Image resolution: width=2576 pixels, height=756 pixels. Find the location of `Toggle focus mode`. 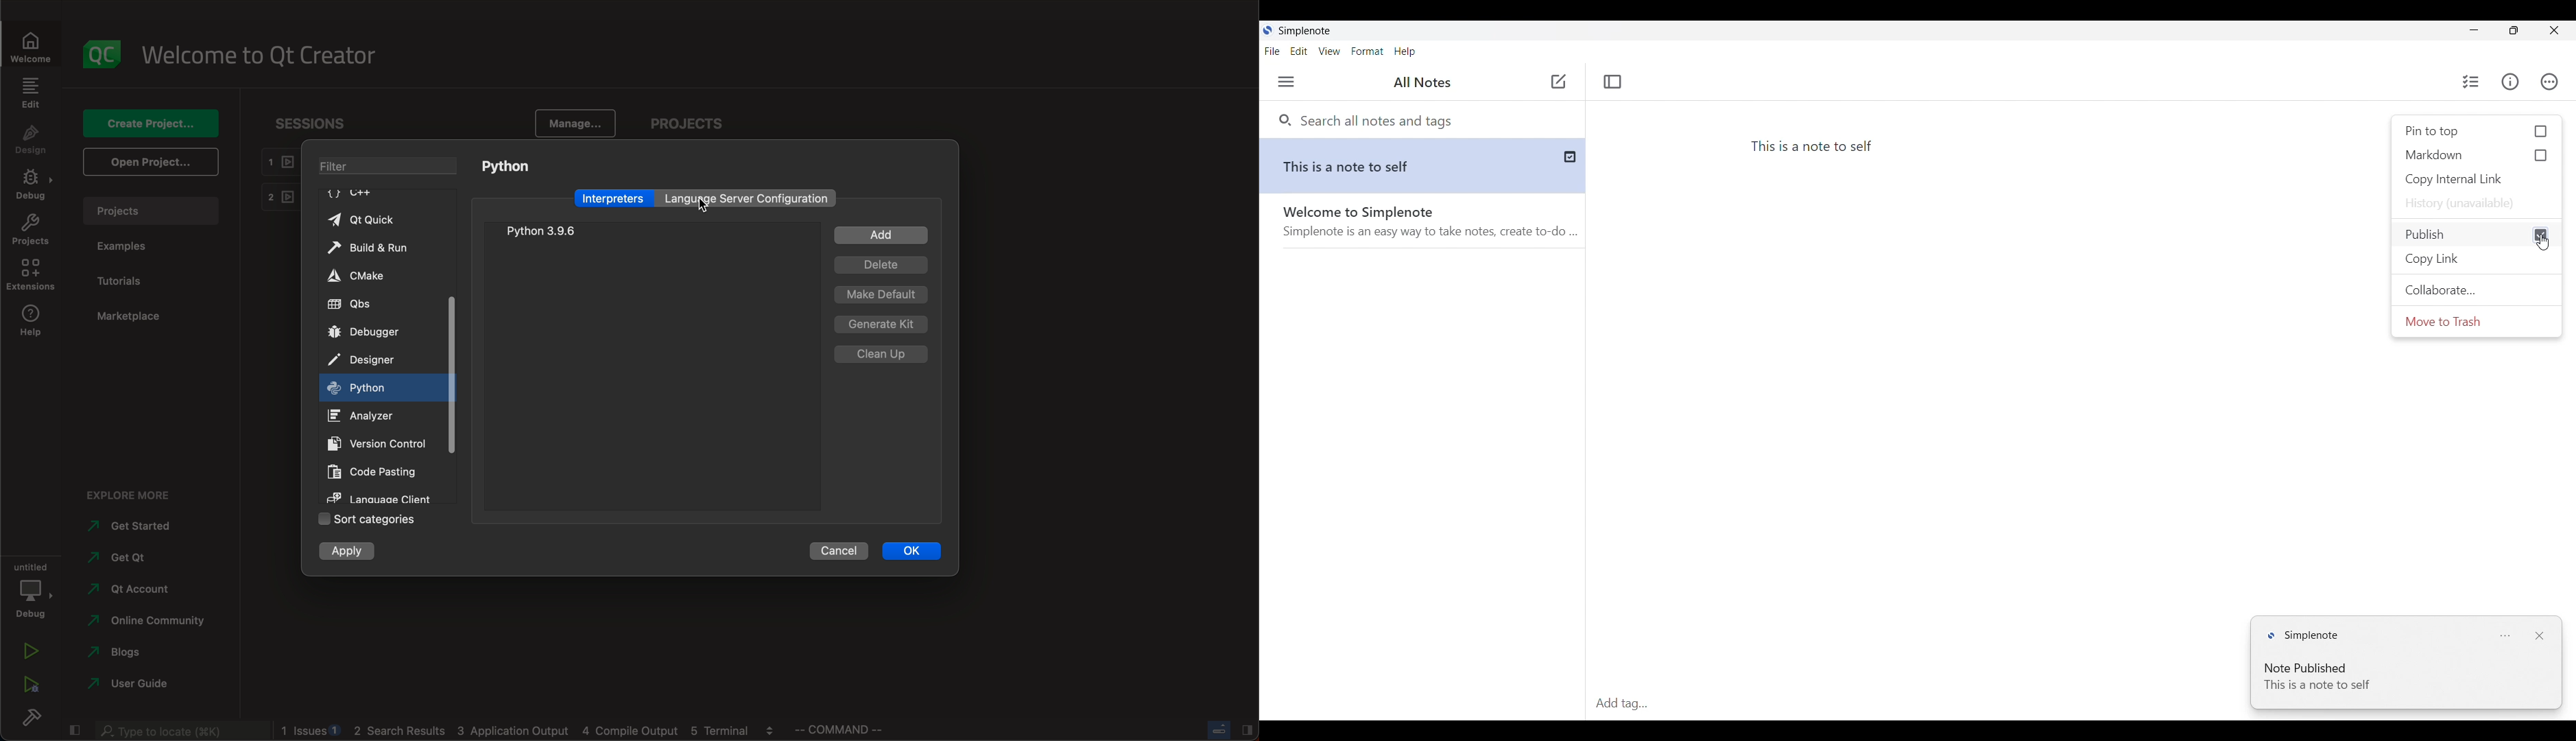

Toggle focus mode is located at coordinates (1613, 81).